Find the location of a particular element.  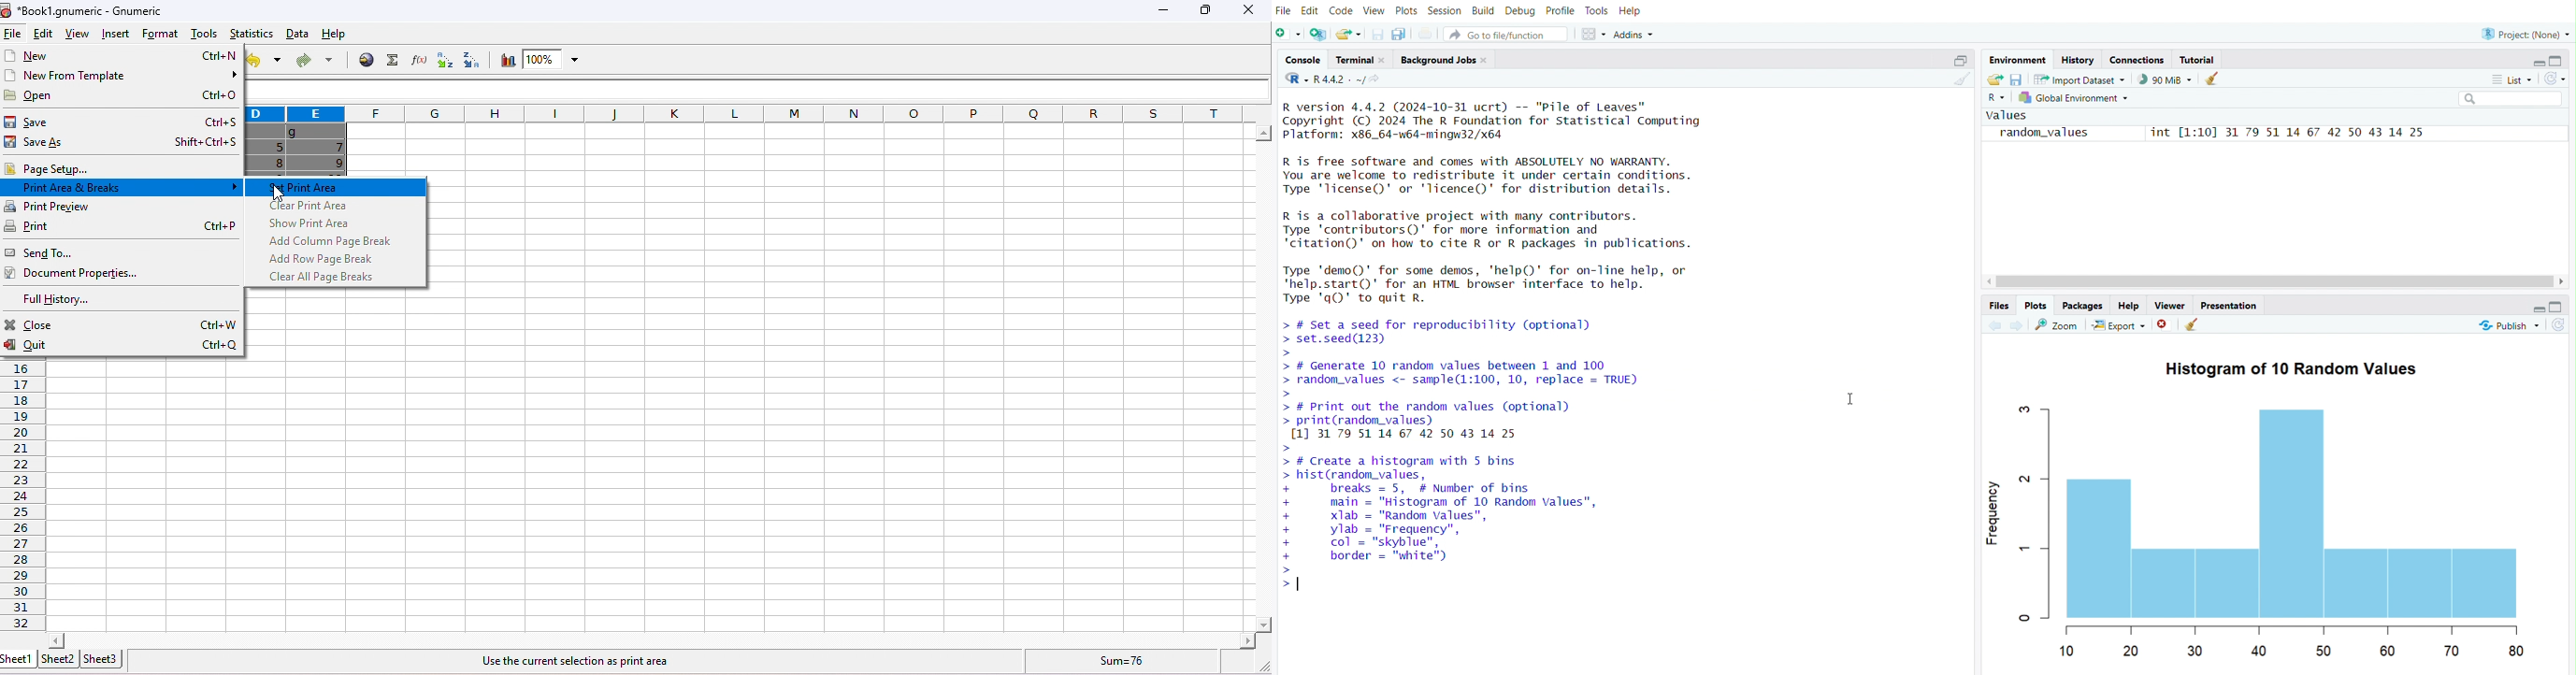

tools is located at coordinates (1598, 9).